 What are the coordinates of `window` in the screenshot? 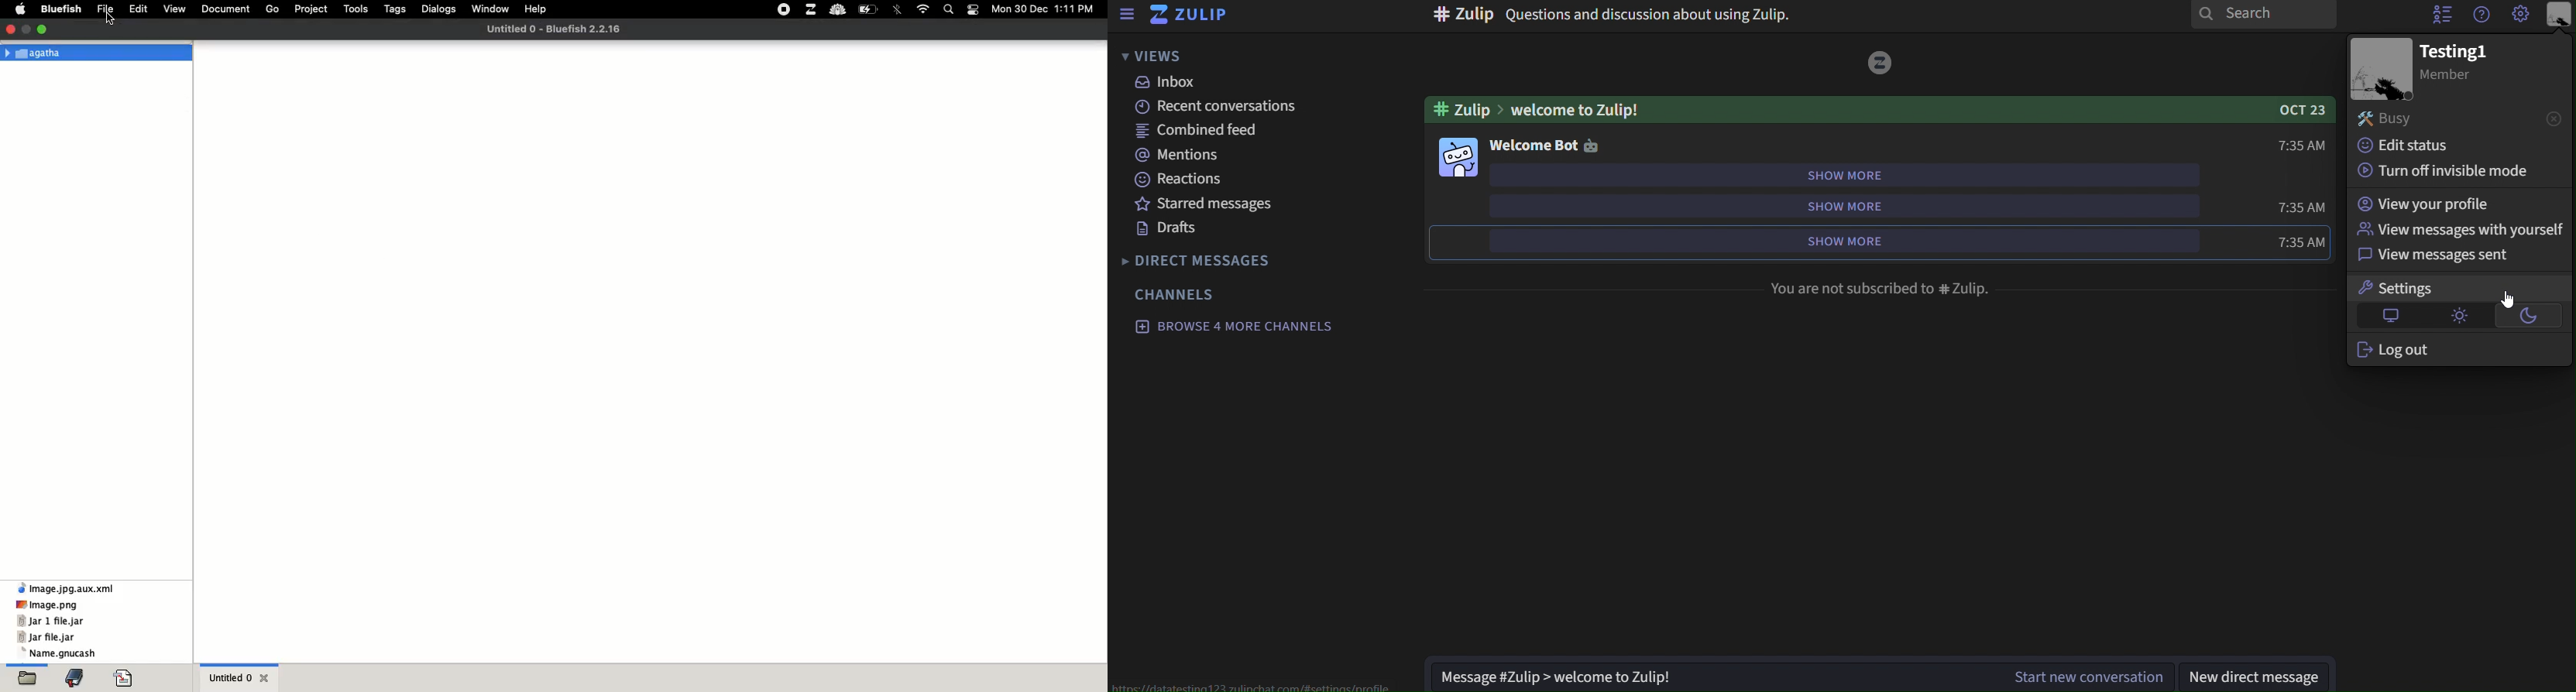 It's located at (493, 7).